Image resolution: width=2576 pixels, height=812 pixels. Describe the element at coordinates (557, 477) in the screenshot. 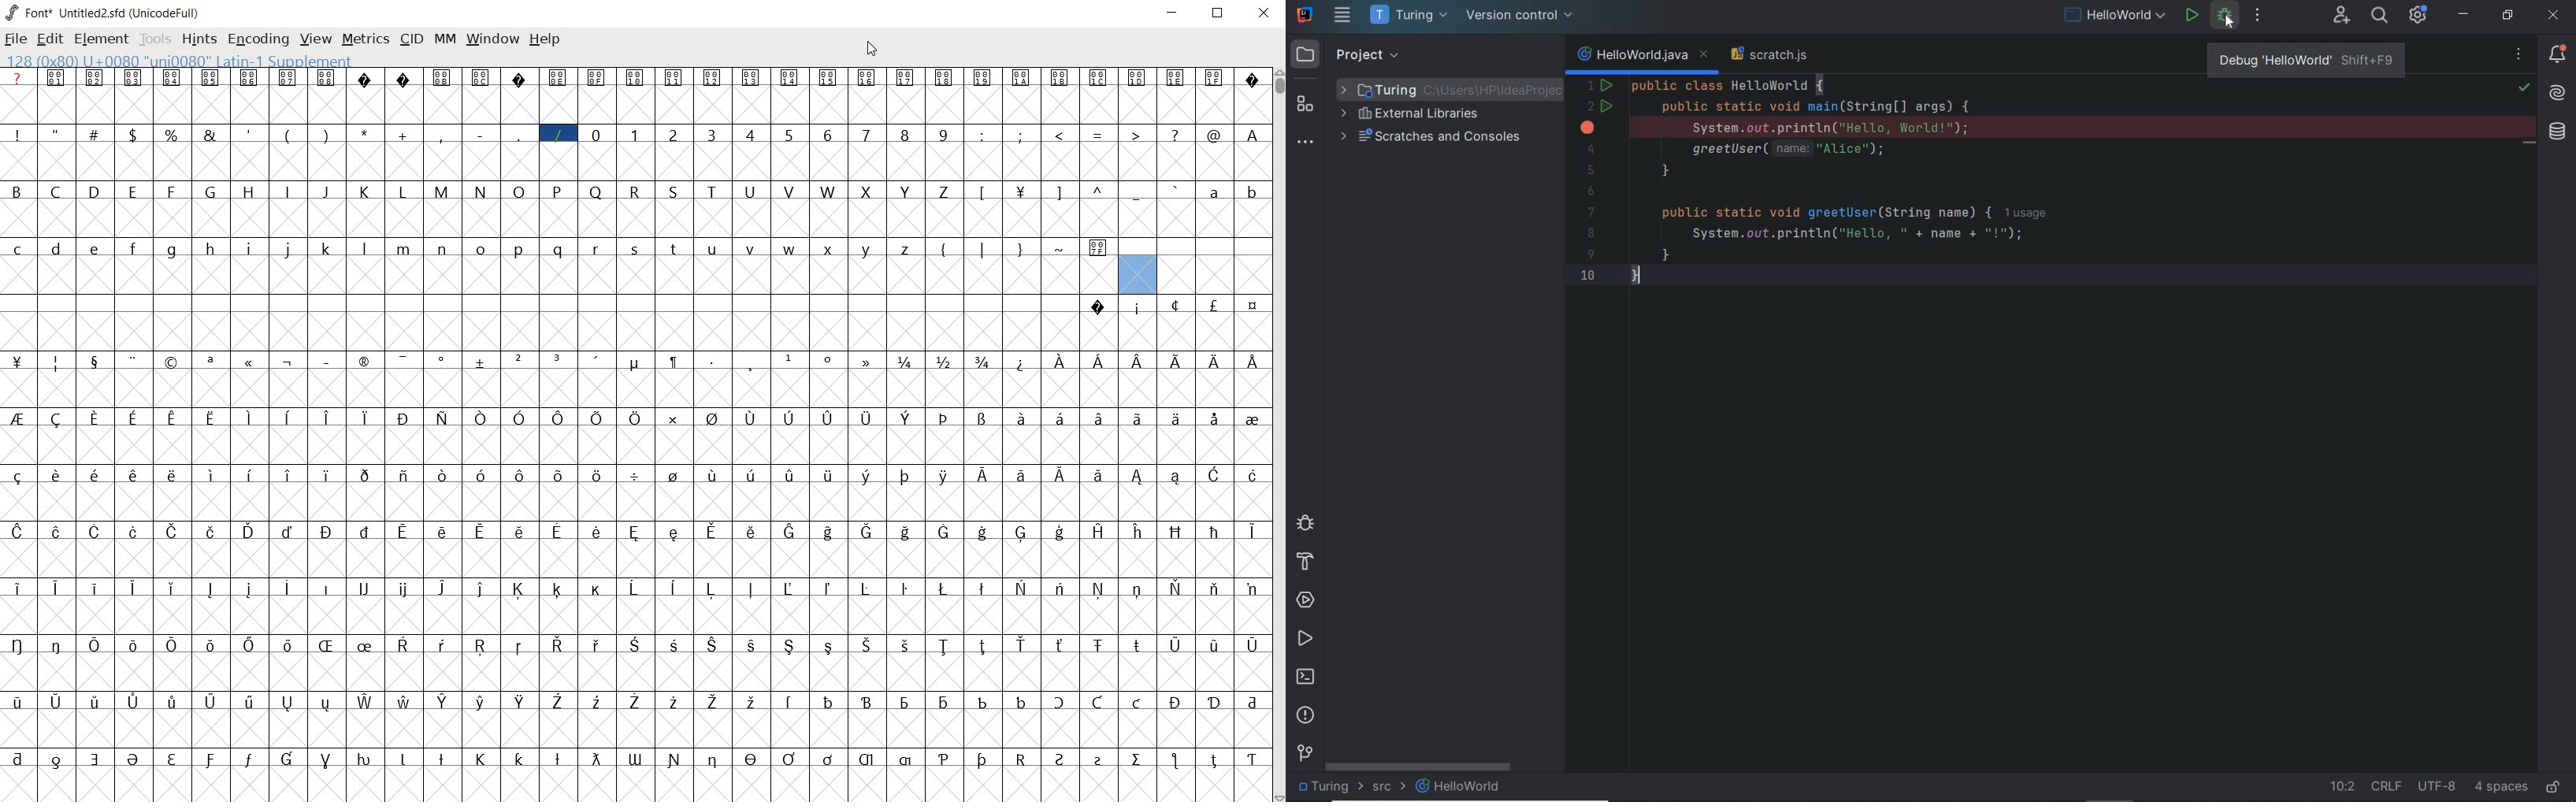

I see `glyph` at that location.